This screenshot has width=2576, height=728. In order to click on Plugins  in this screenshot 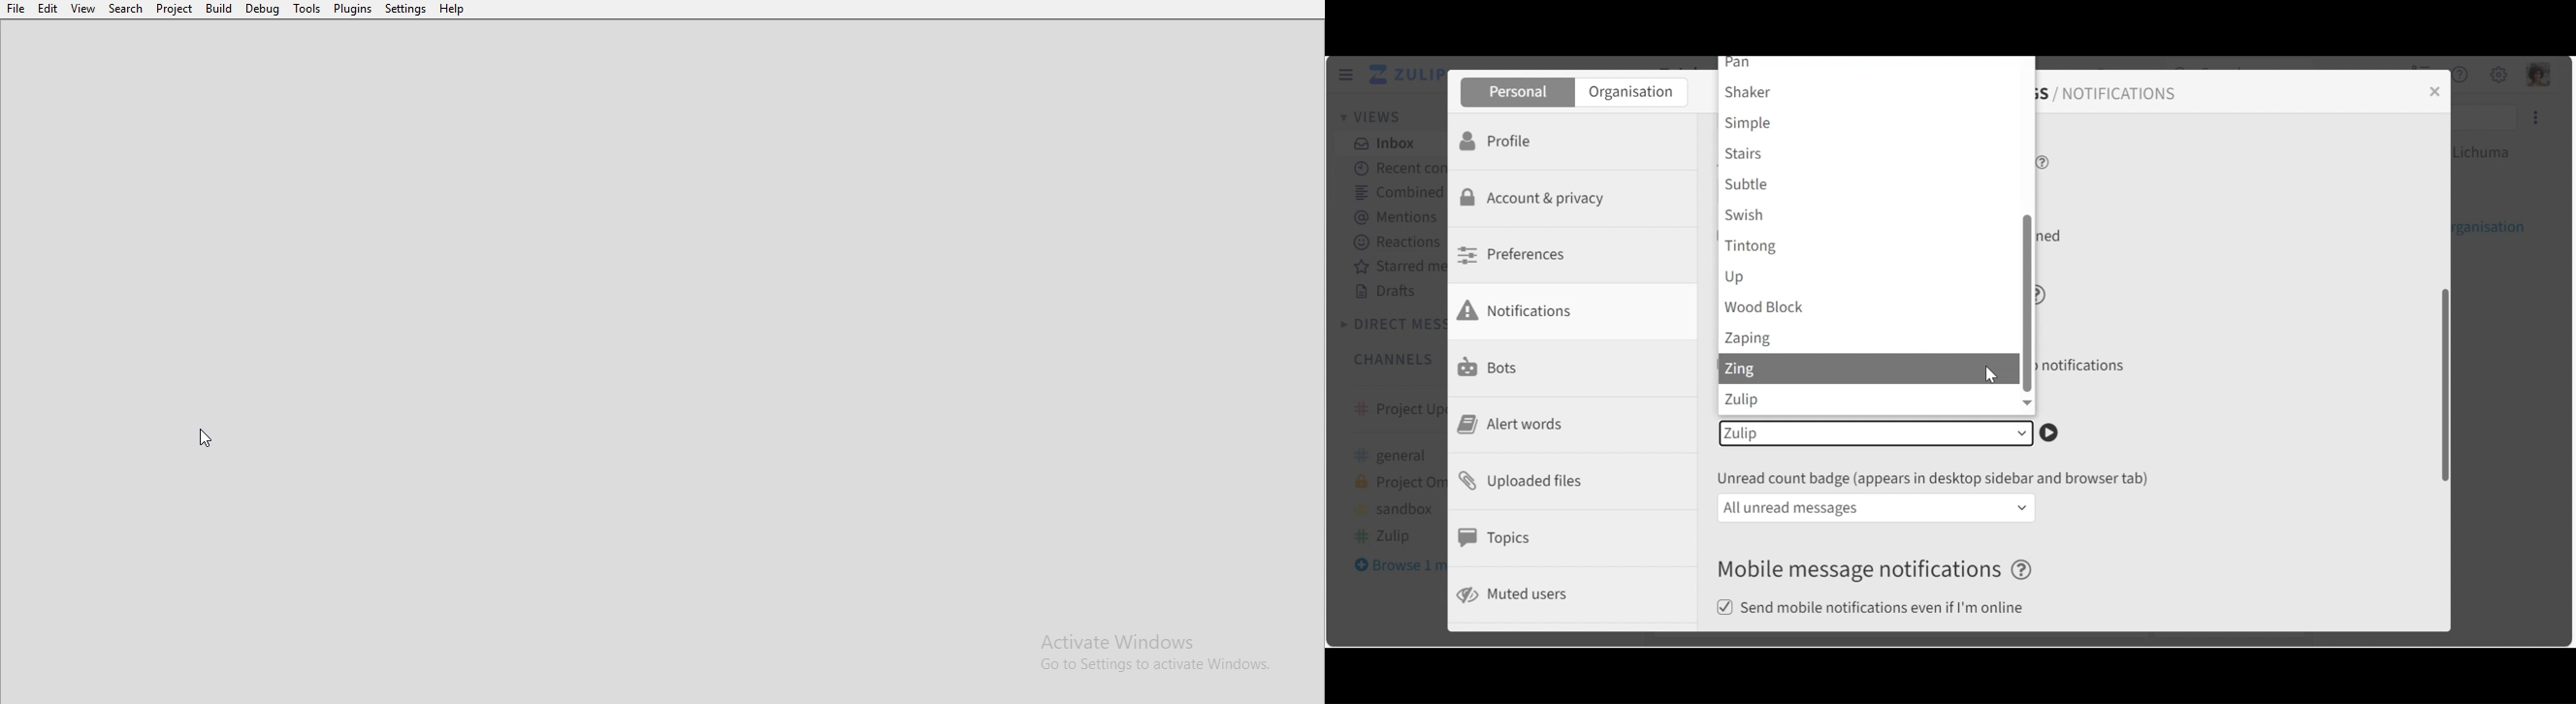, I will do `click(353, 9)`.